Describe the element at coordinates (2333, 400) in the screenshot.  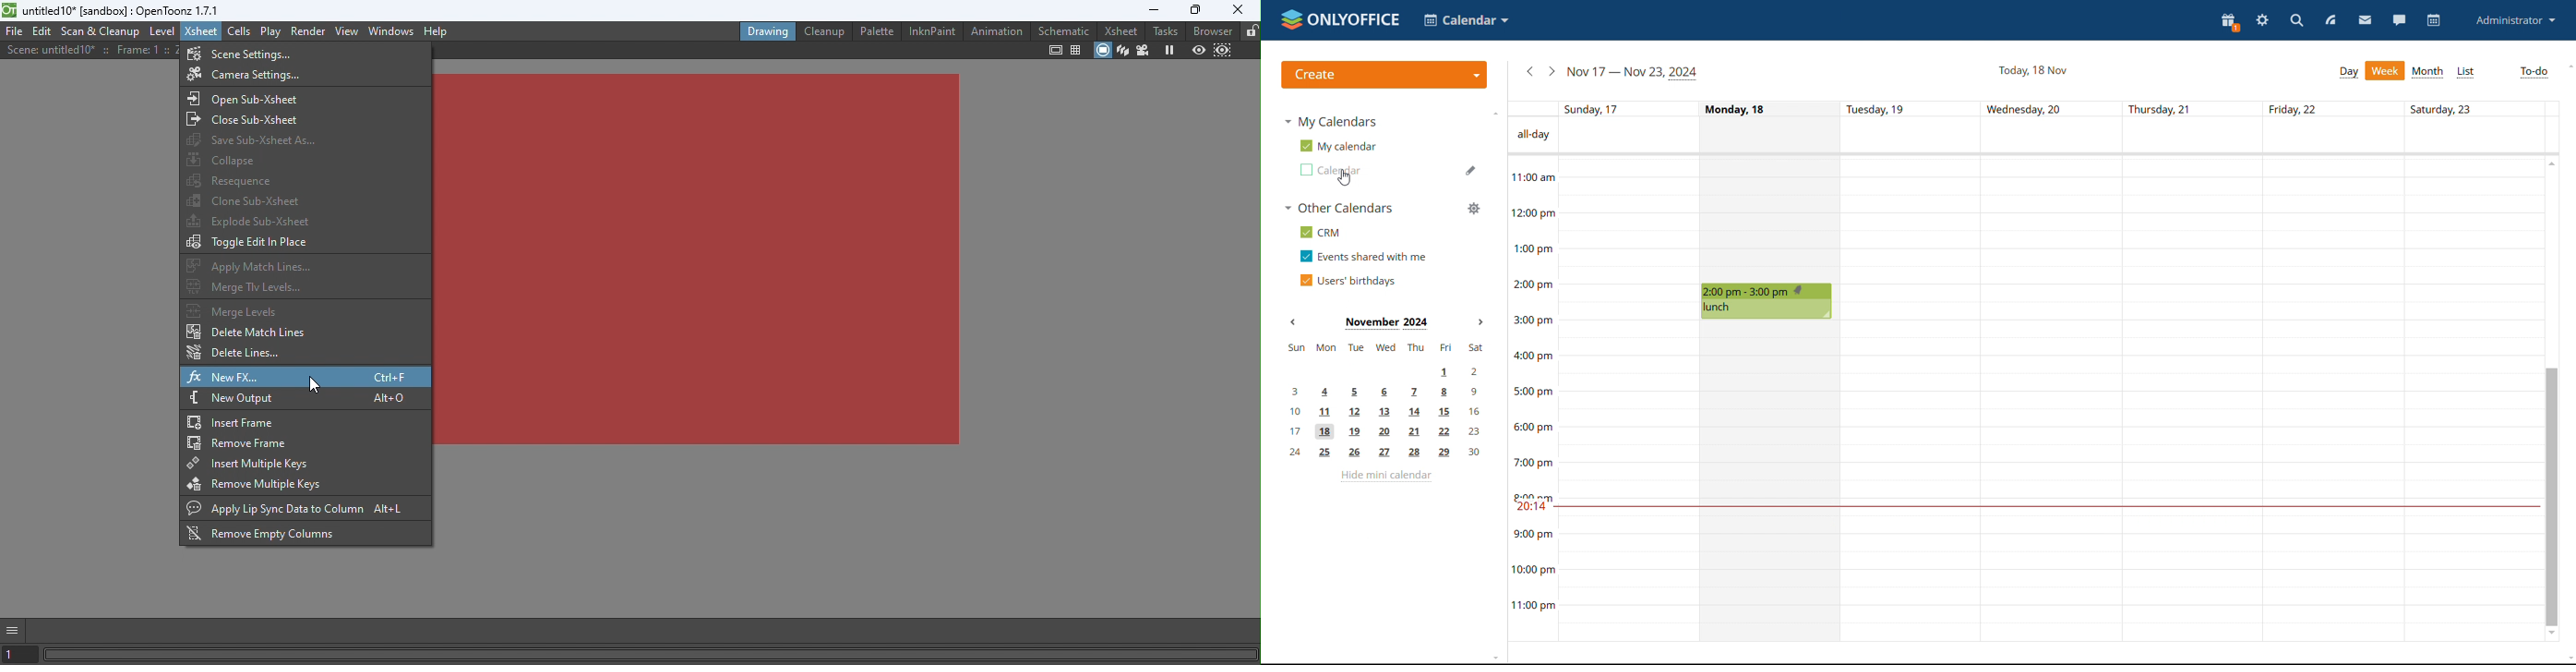
I see `friday` at that location.